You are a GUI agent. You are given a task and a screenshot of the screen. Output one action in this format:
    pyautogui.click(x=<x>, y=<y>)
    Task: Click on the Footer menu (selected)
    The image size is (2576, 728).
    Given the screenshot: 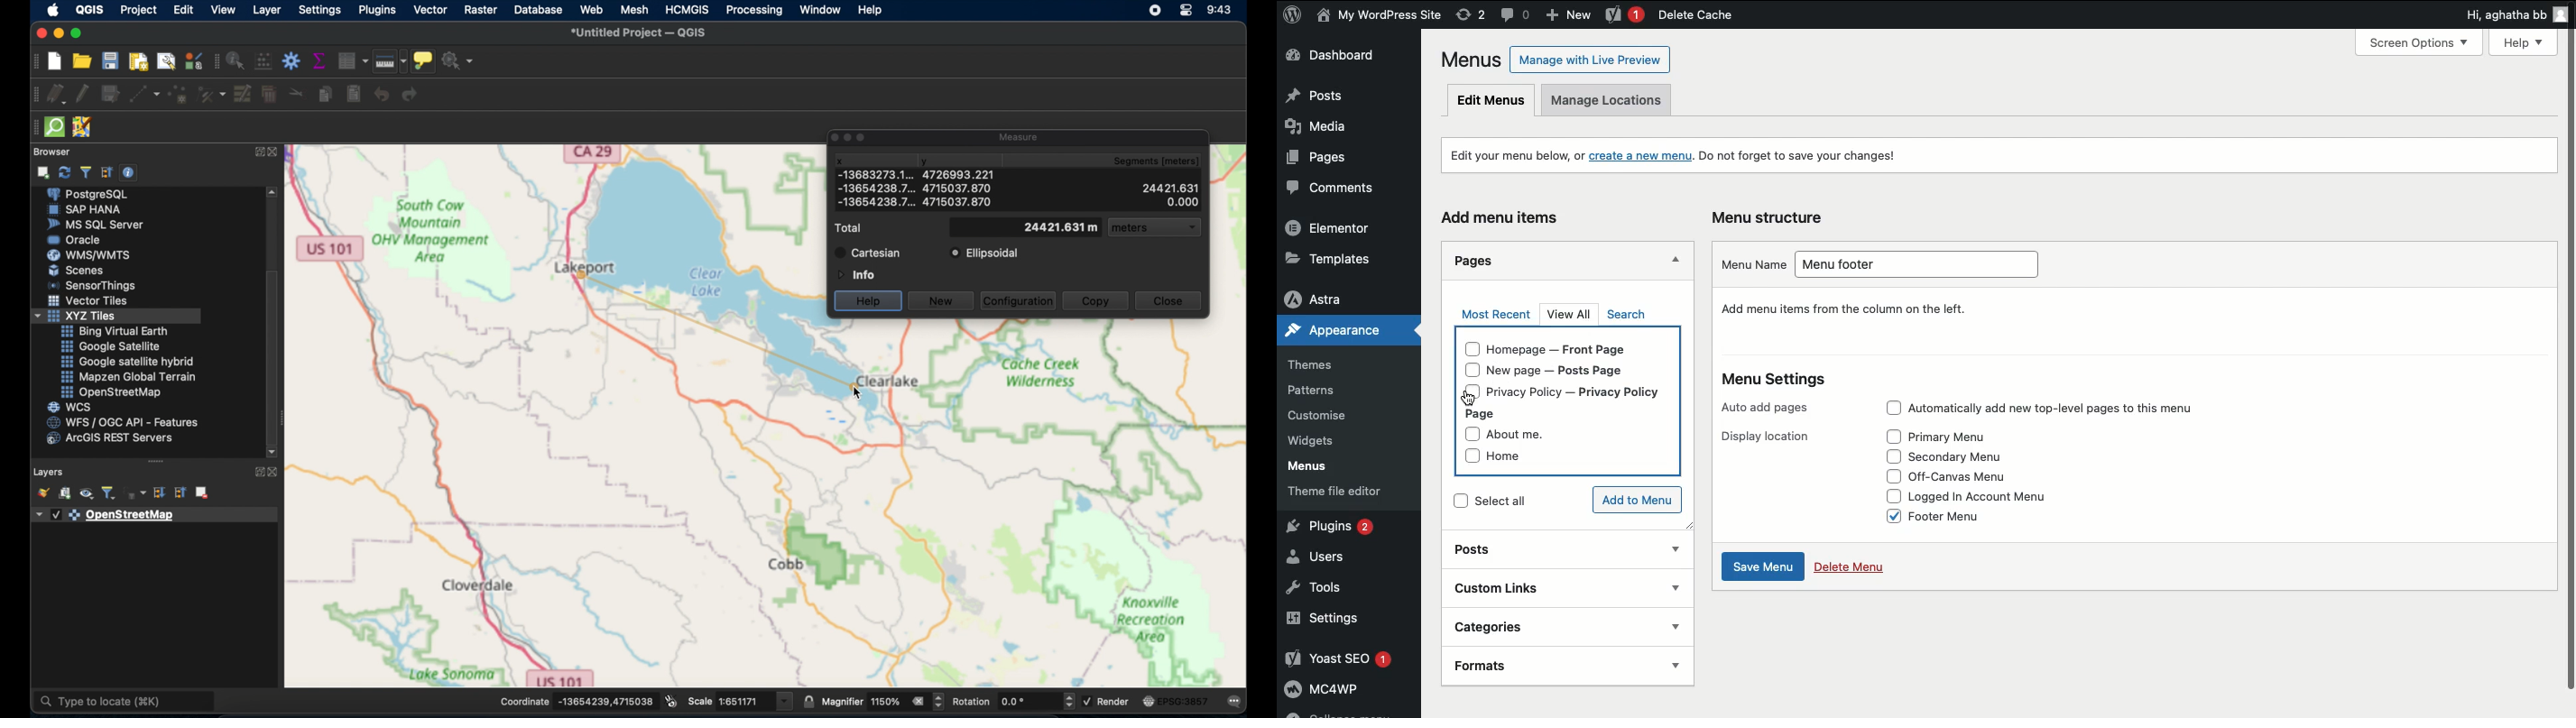 What is the action you would take?
    pyautogui.click(x=1968, y=518)
    